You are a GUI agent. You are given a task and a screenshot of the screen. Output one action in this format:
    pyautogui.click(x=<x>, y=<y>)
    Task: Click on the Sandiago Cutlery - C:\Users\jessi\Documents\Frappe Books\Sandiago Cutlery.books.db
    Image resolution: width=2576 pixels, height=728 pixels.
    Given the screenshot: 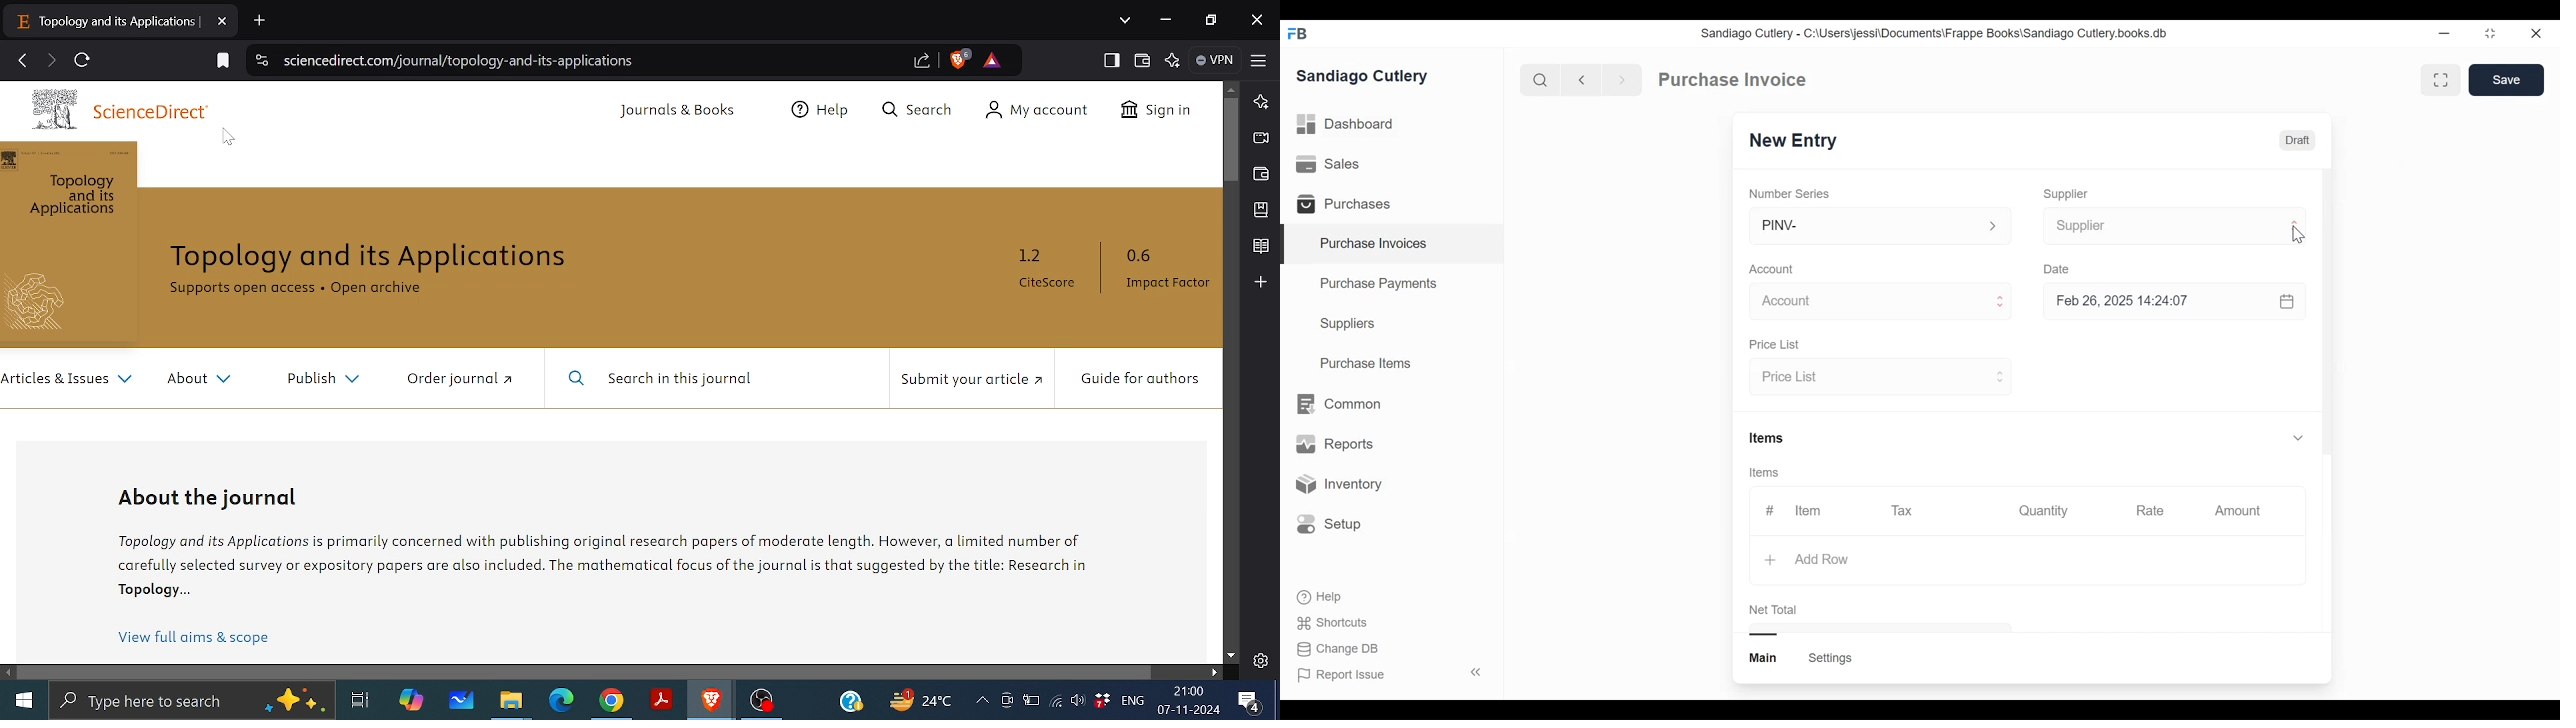 What is the action you would take?
    pyautogui.click(x=1935, y=33)
    